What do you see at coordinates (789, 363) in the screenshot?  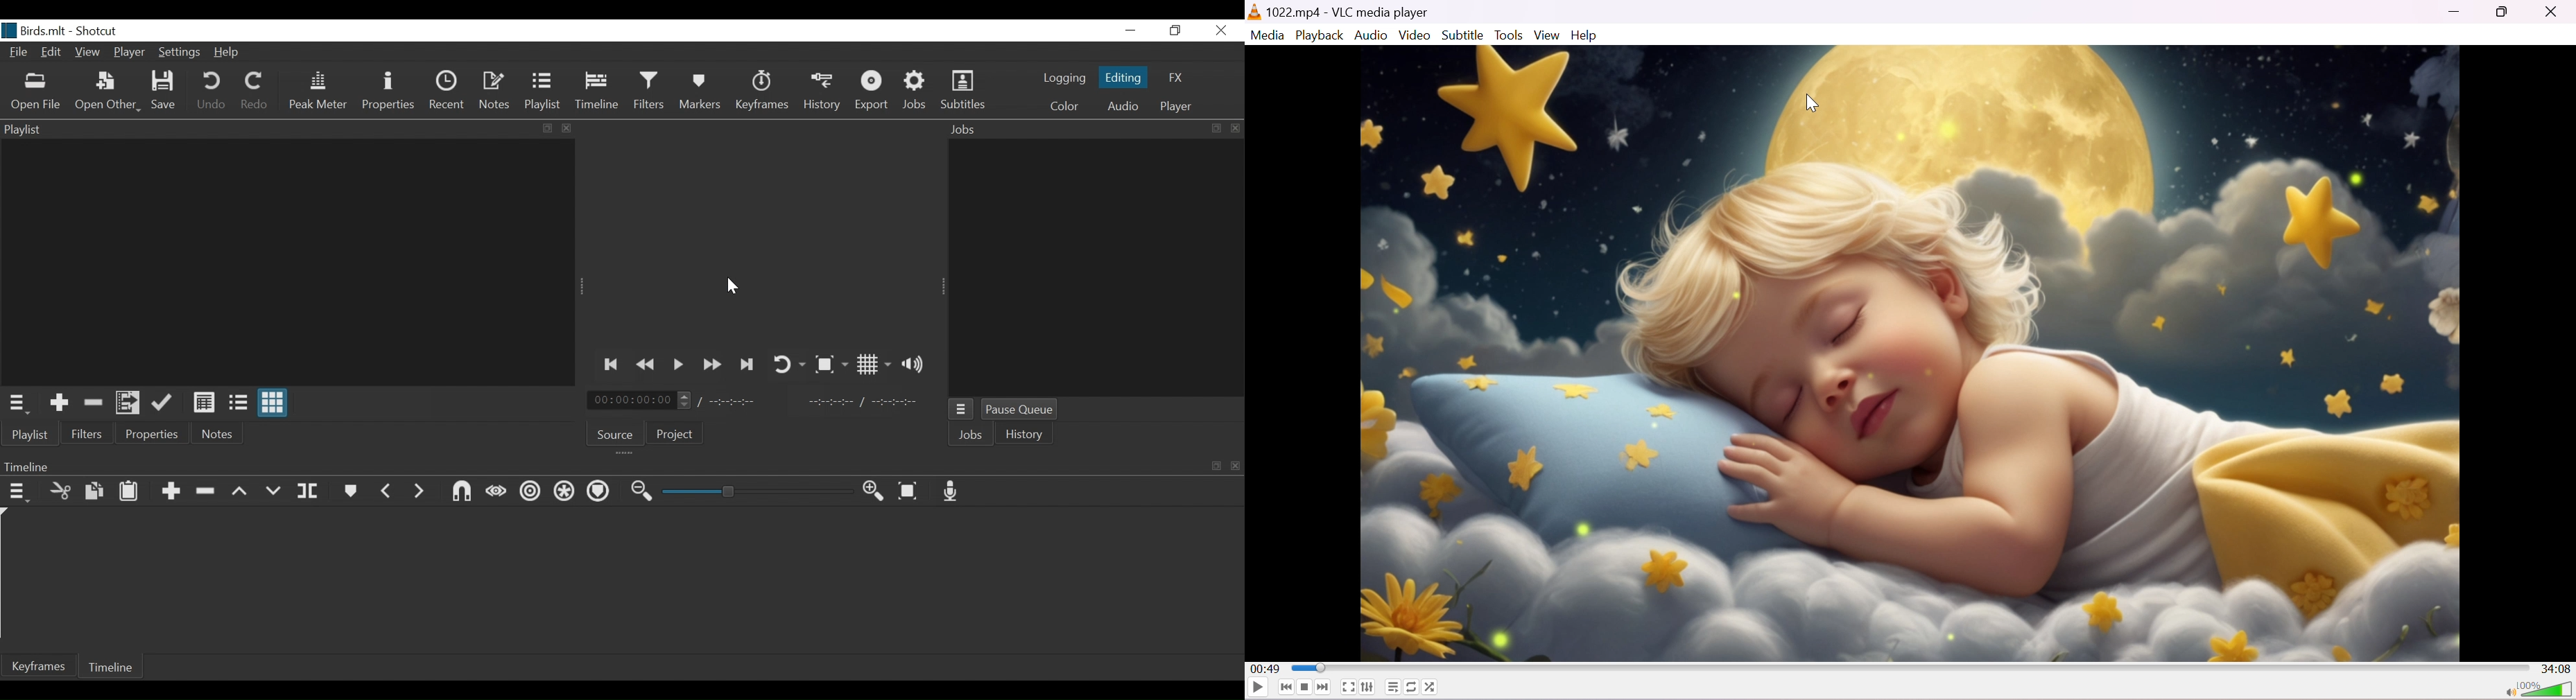 I see `Toggle player looping` at bounding box center [789, 363].